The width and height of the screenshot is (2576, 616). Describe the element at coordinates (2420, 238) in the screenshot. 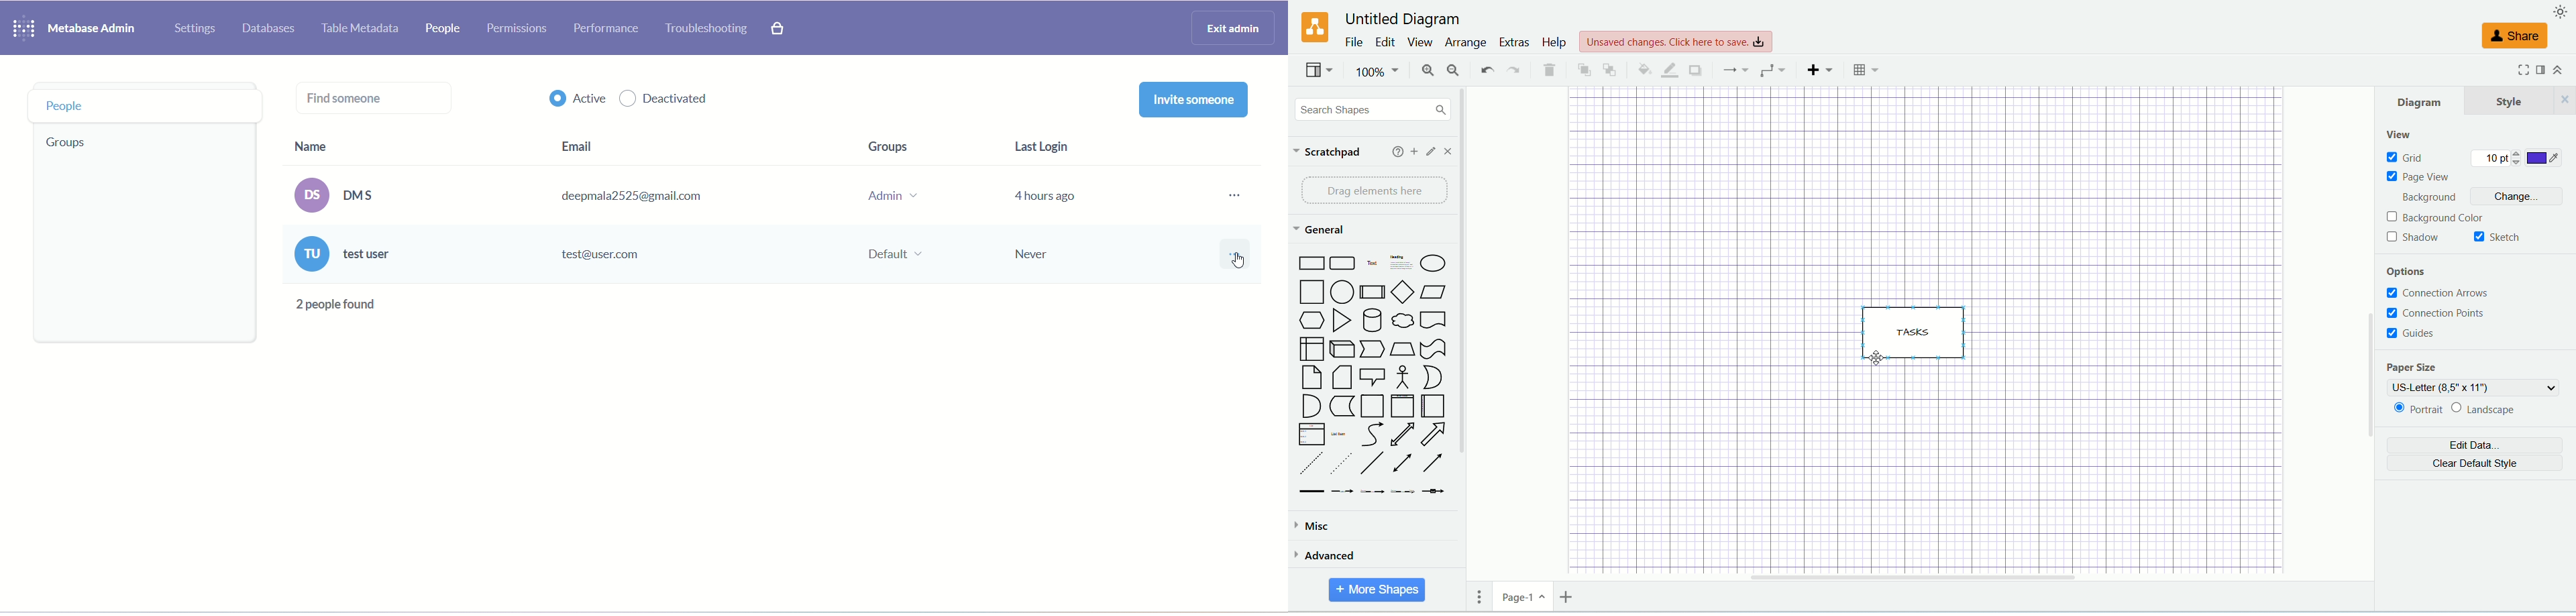

I see `shadow` at that location.